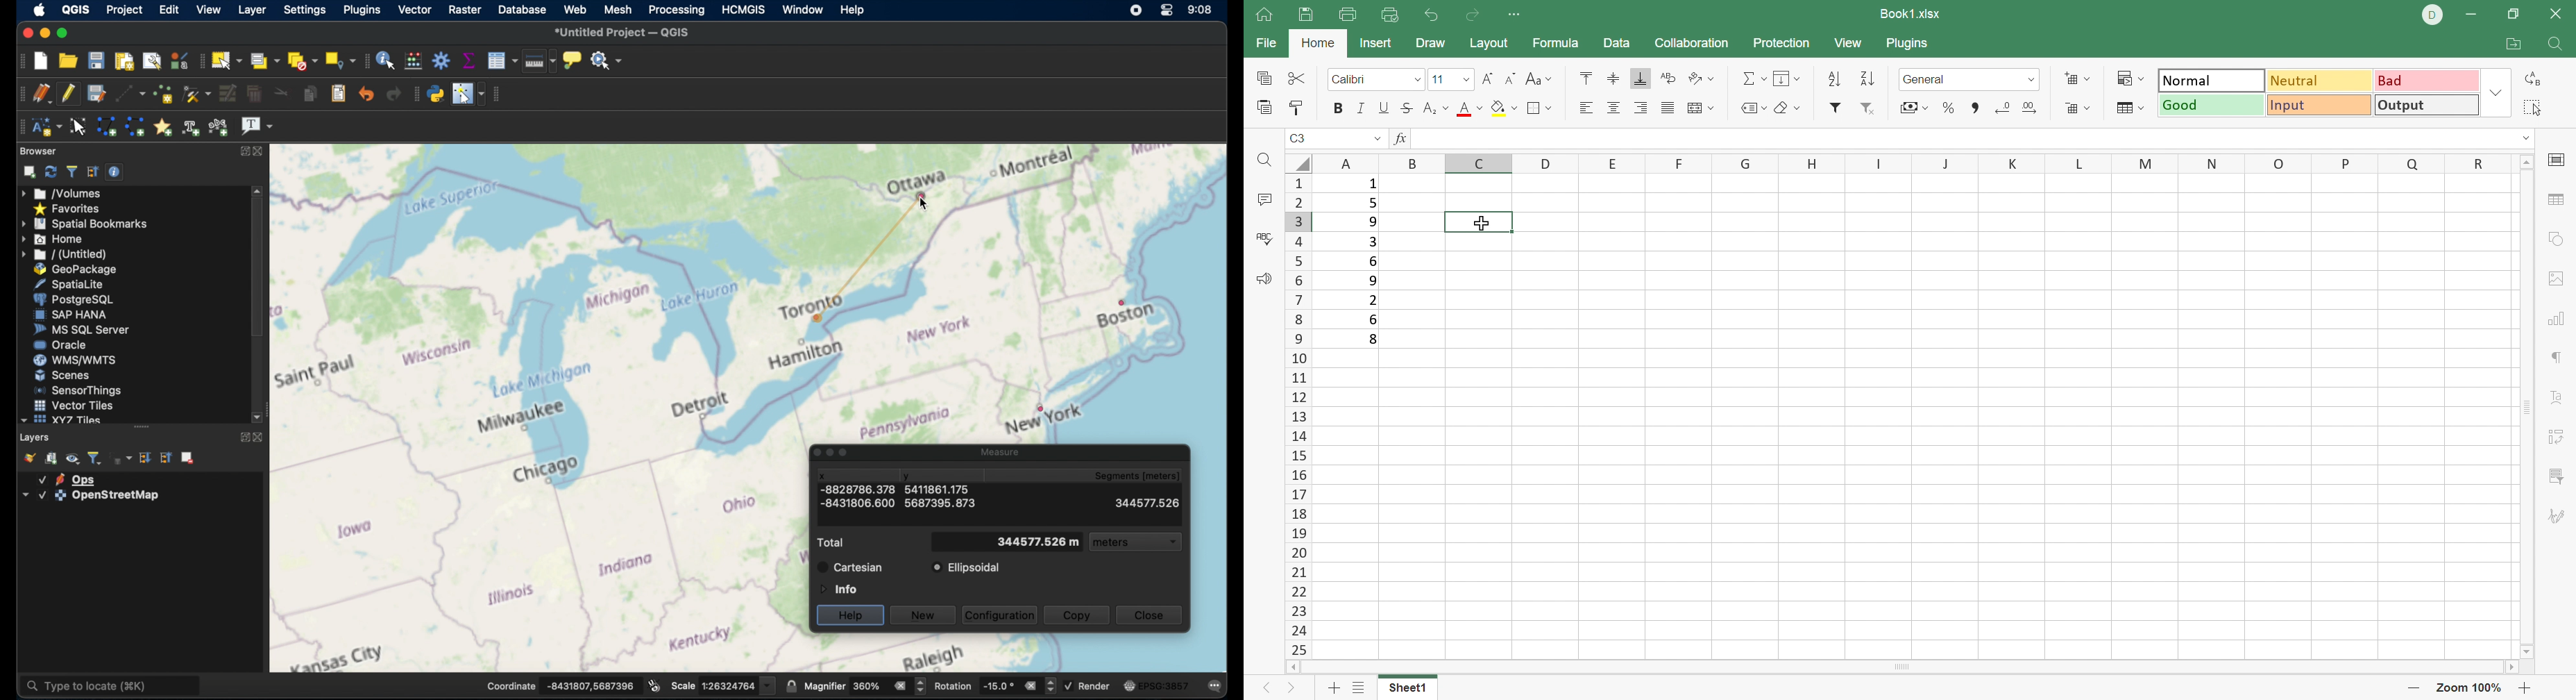  What do you see at coordinates (539, 408) in the screenshot?
I see `open street map` at bounding box center [539, 408].